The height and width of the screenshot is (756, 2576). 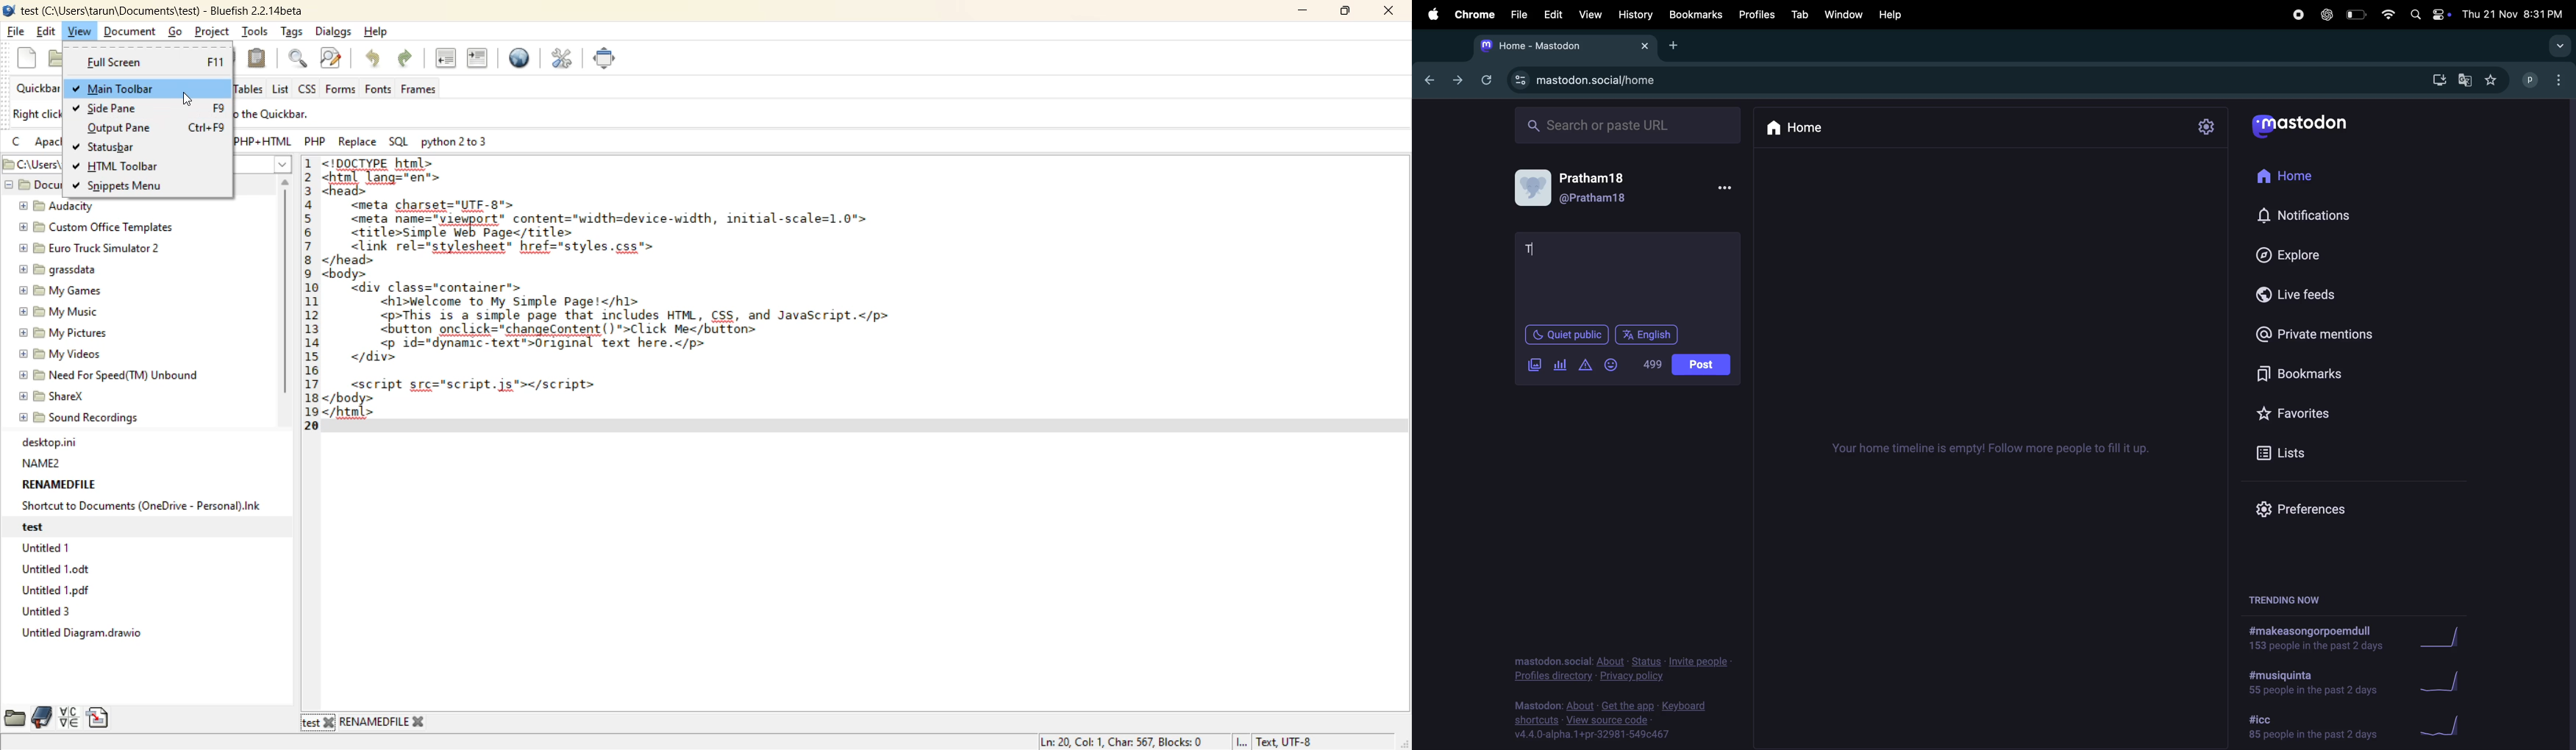 I want to click on file, so click(x=1520, y=15).